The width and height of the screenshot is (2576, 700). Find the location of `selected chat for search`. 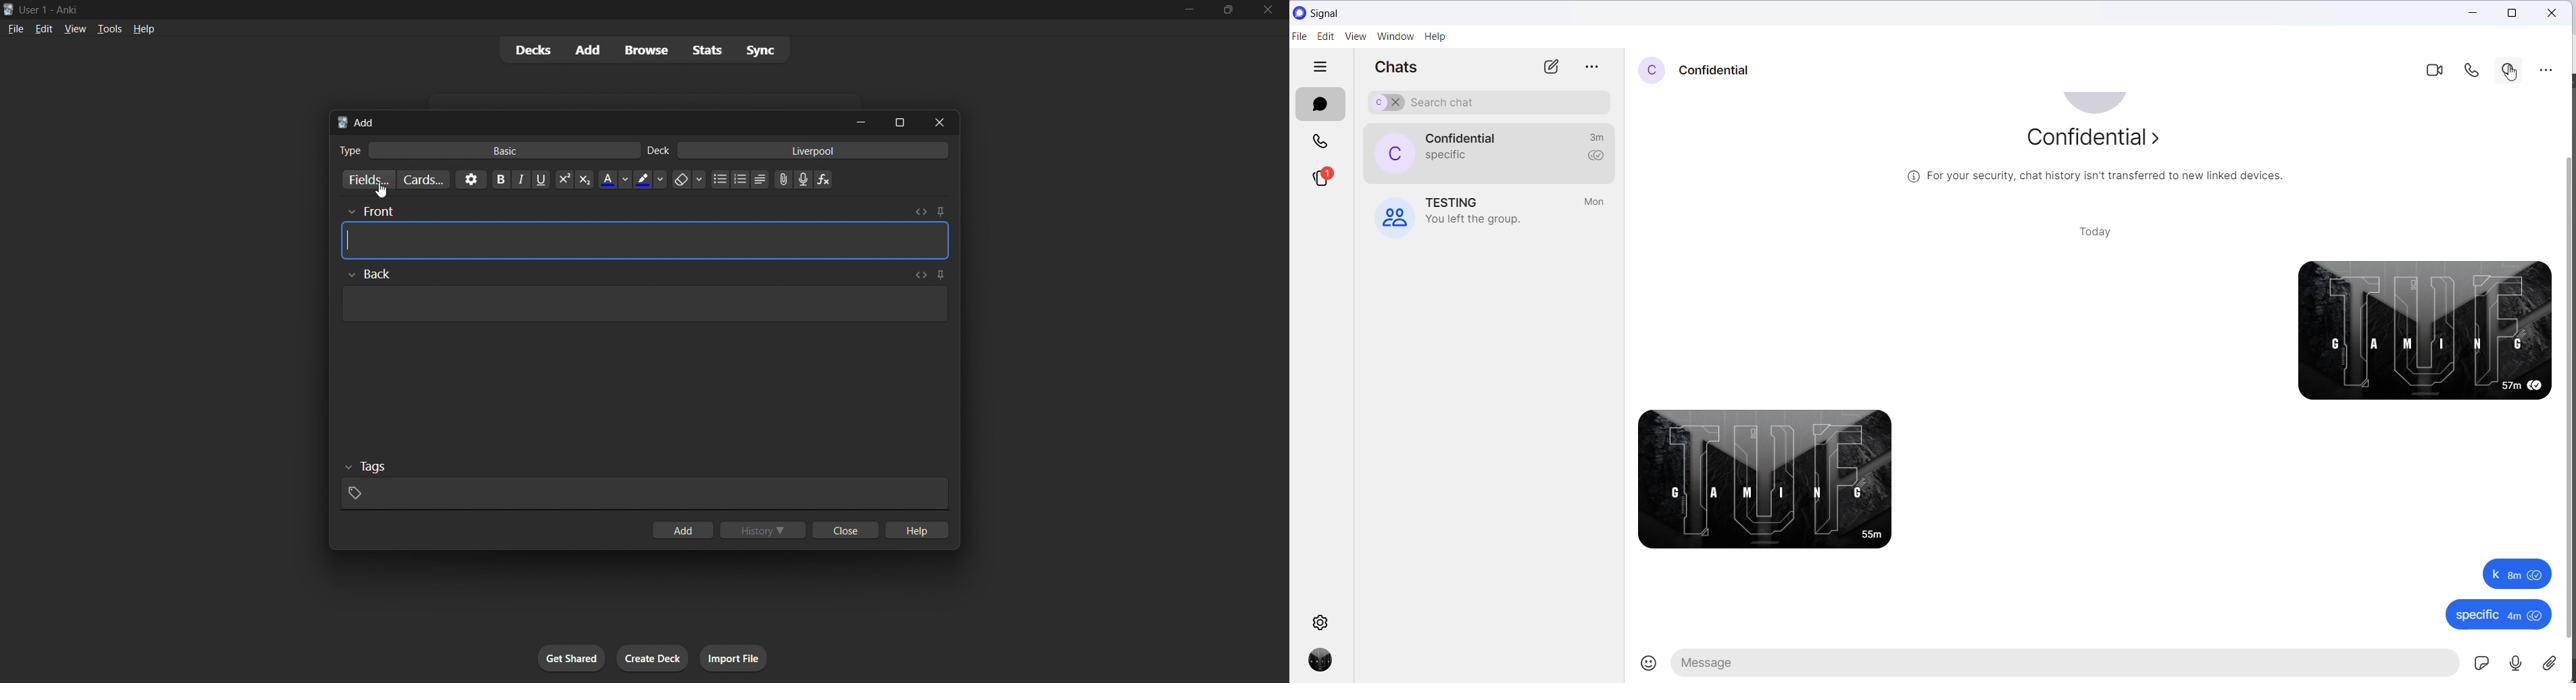

selected chat for search is located at coordinates (1381, 103).